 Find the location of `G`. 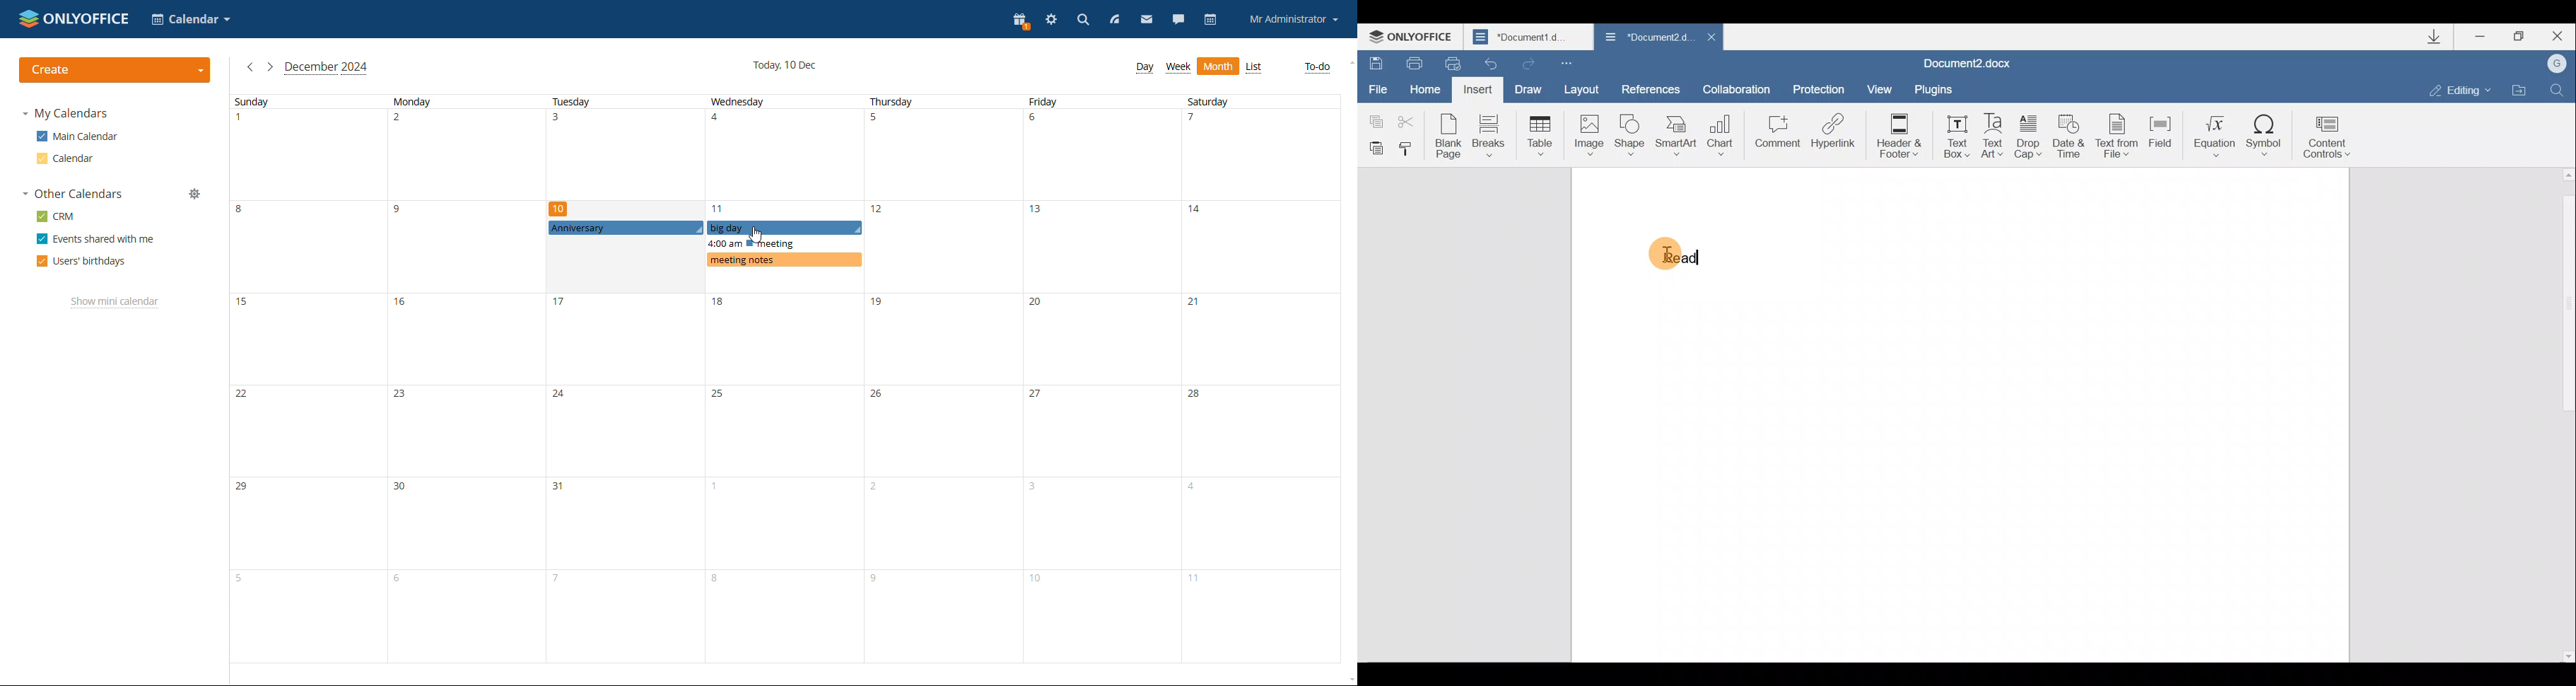

G is located at coordinates (2559, 63).